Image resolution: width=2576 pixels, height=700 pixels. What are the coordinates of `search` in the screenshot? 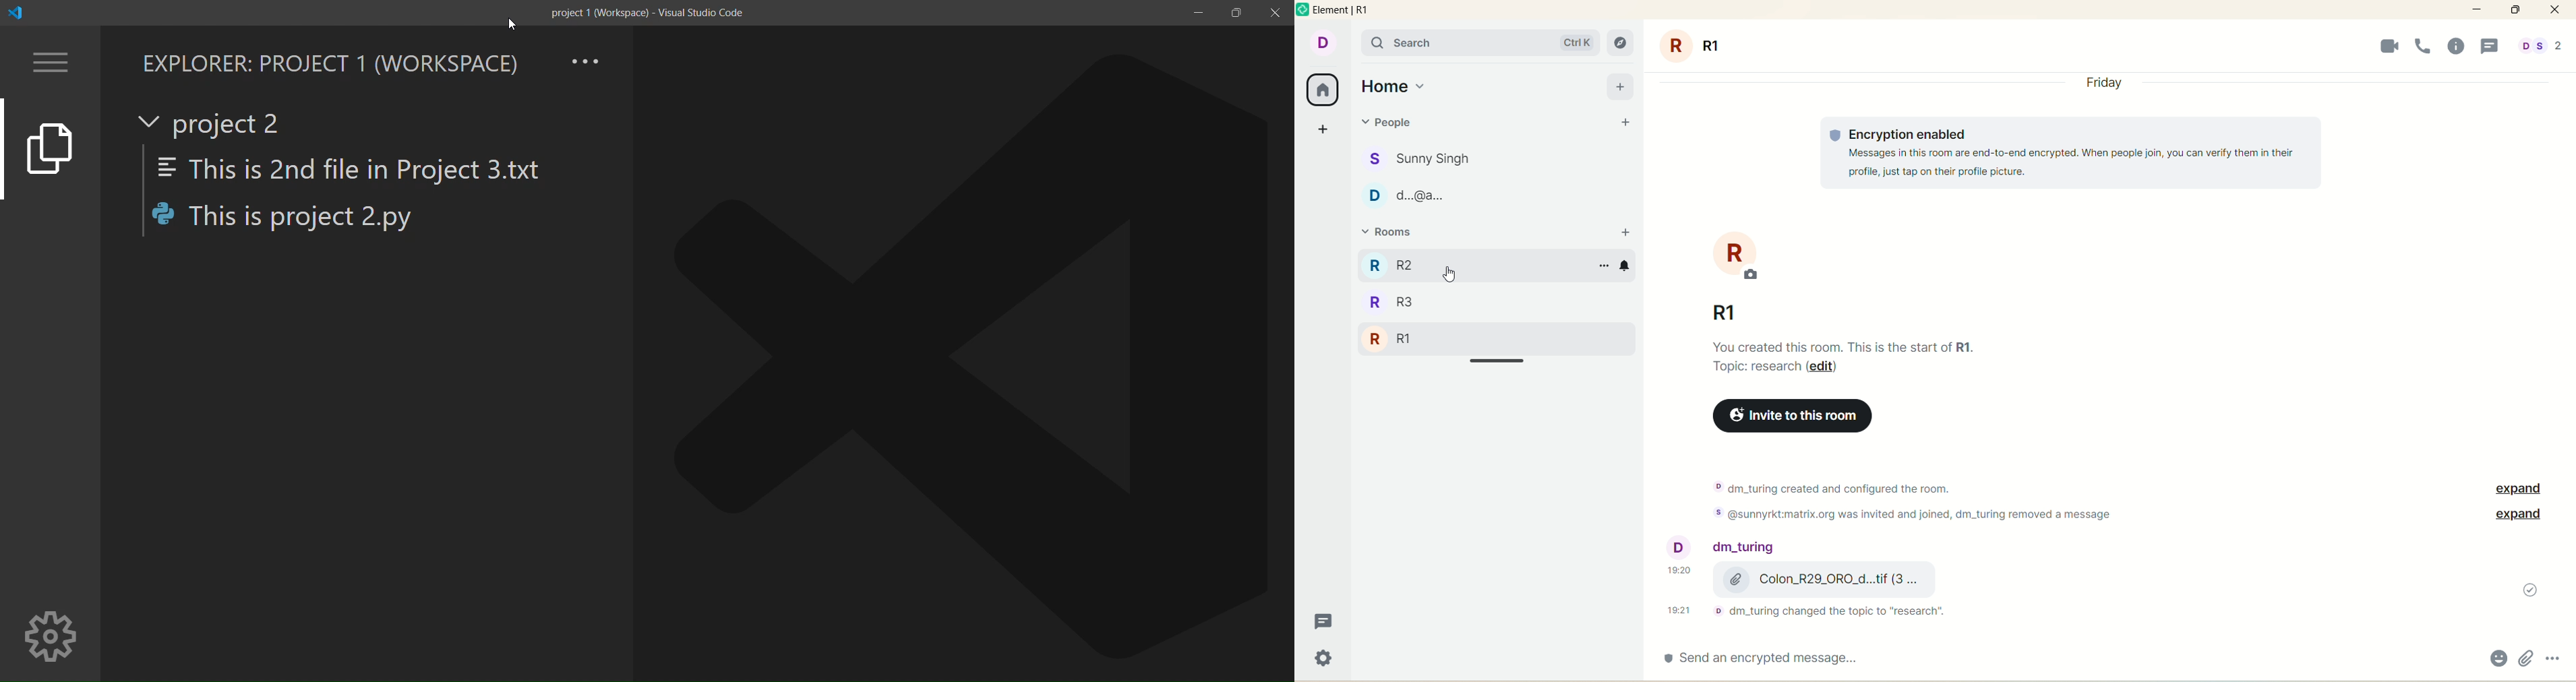 It's located at (1479, 43).